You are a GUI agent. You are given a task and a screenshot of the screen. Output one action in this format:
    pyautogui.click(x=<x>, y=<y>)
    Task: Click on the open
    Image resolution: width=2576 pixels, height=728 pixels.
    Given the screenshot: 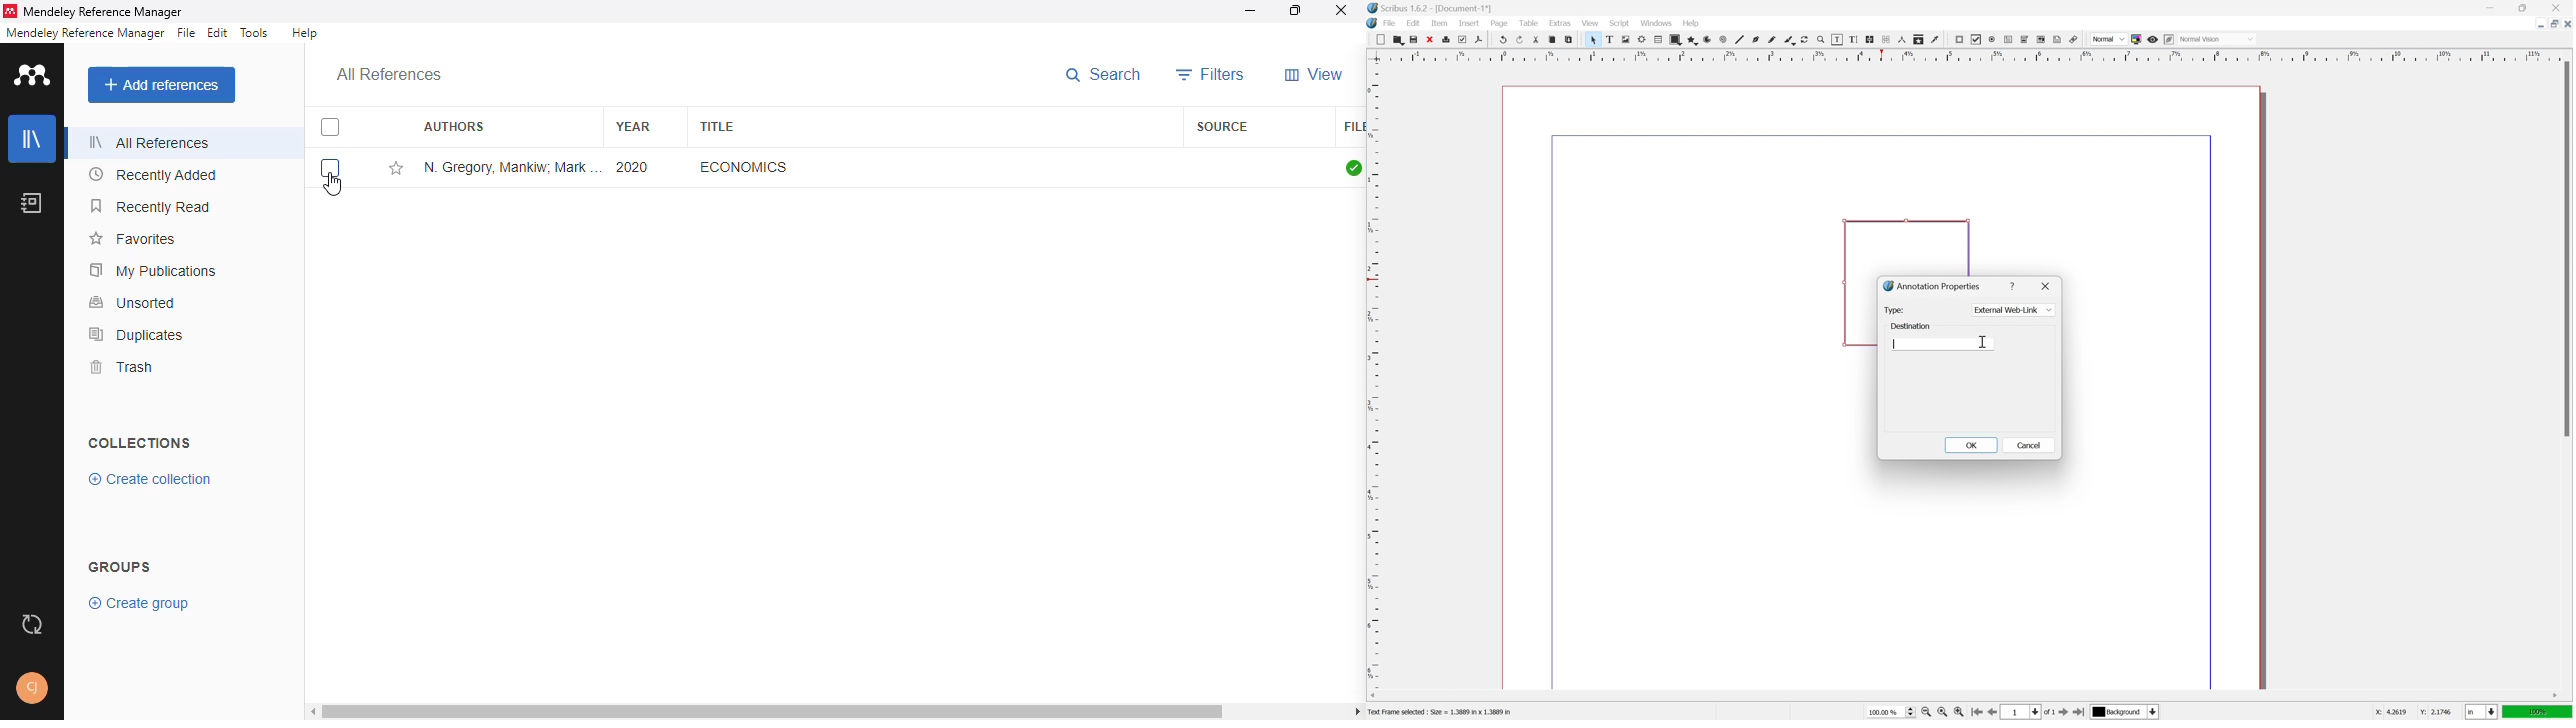 What is the action you would take?
    pyautogui.click(x=1399, y=40)
    